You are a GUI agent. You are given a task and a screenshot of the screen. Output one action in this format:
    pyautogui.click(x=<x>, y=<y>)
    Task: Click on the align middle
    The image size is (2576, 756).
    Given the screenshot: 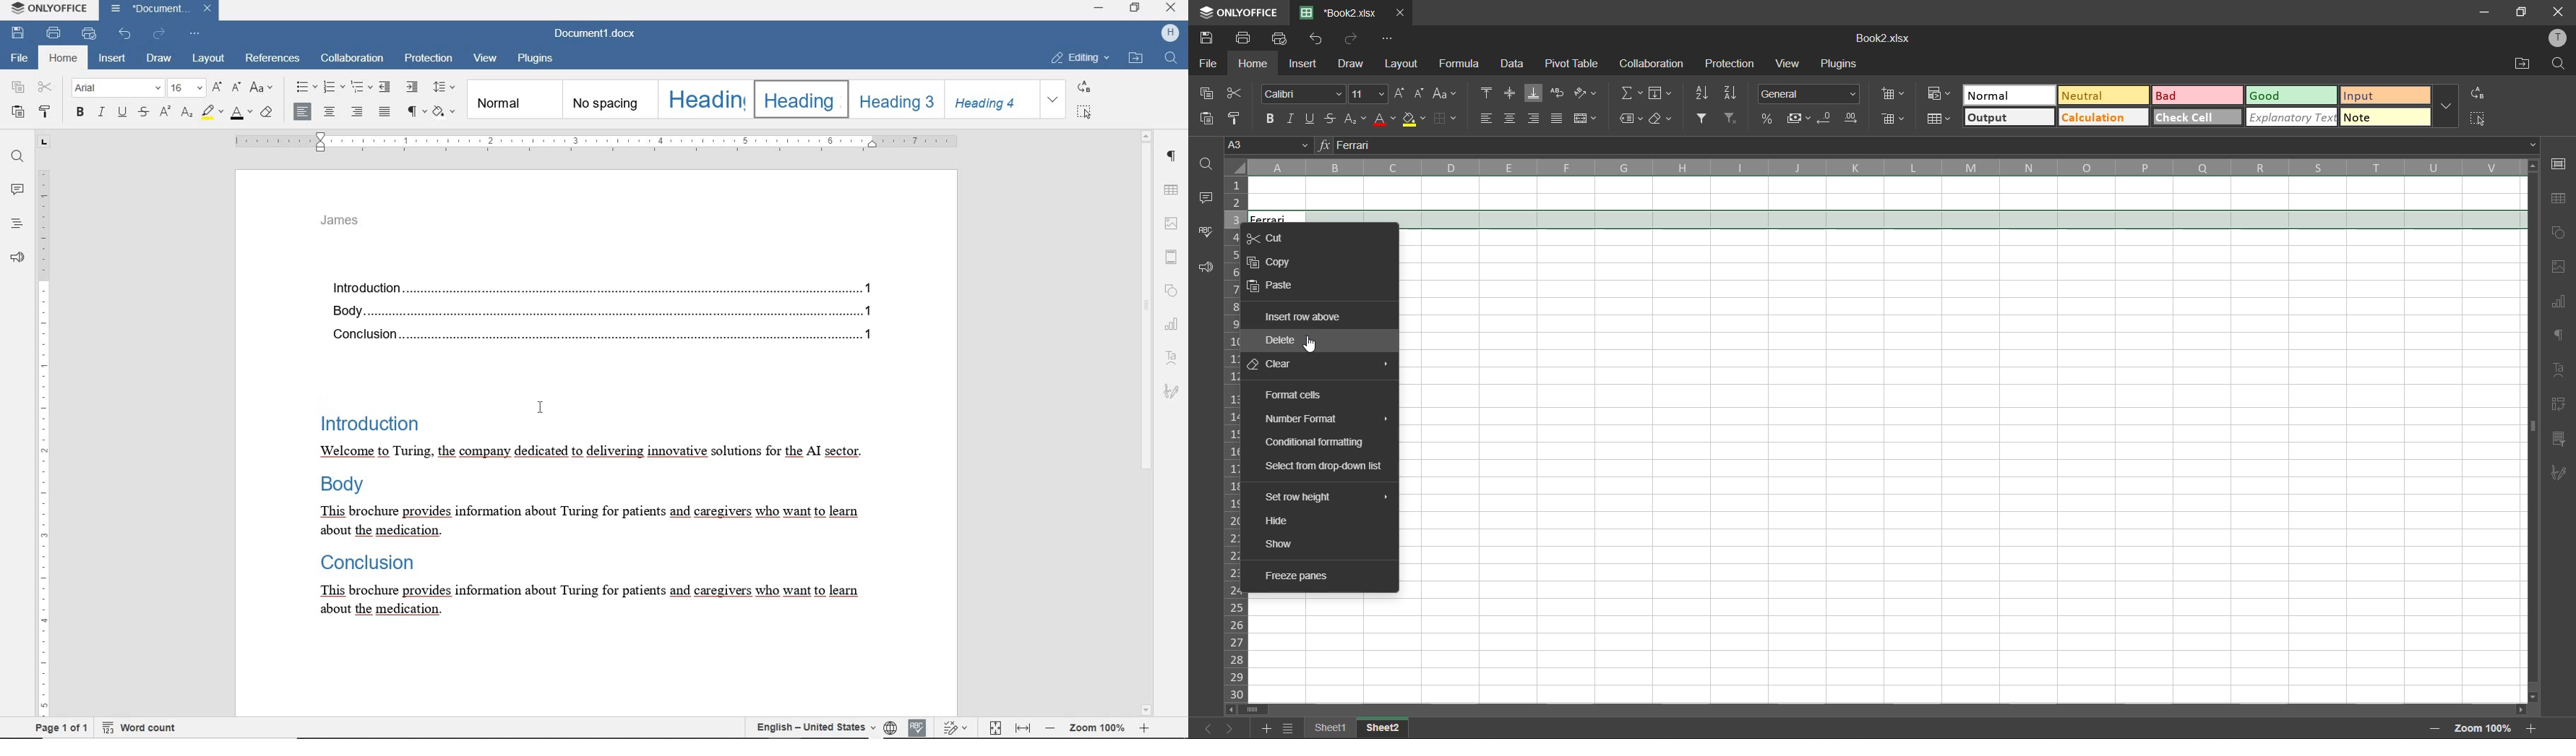 What is the action you would take?
    pyautogui.click(x=1511, y=91)
    